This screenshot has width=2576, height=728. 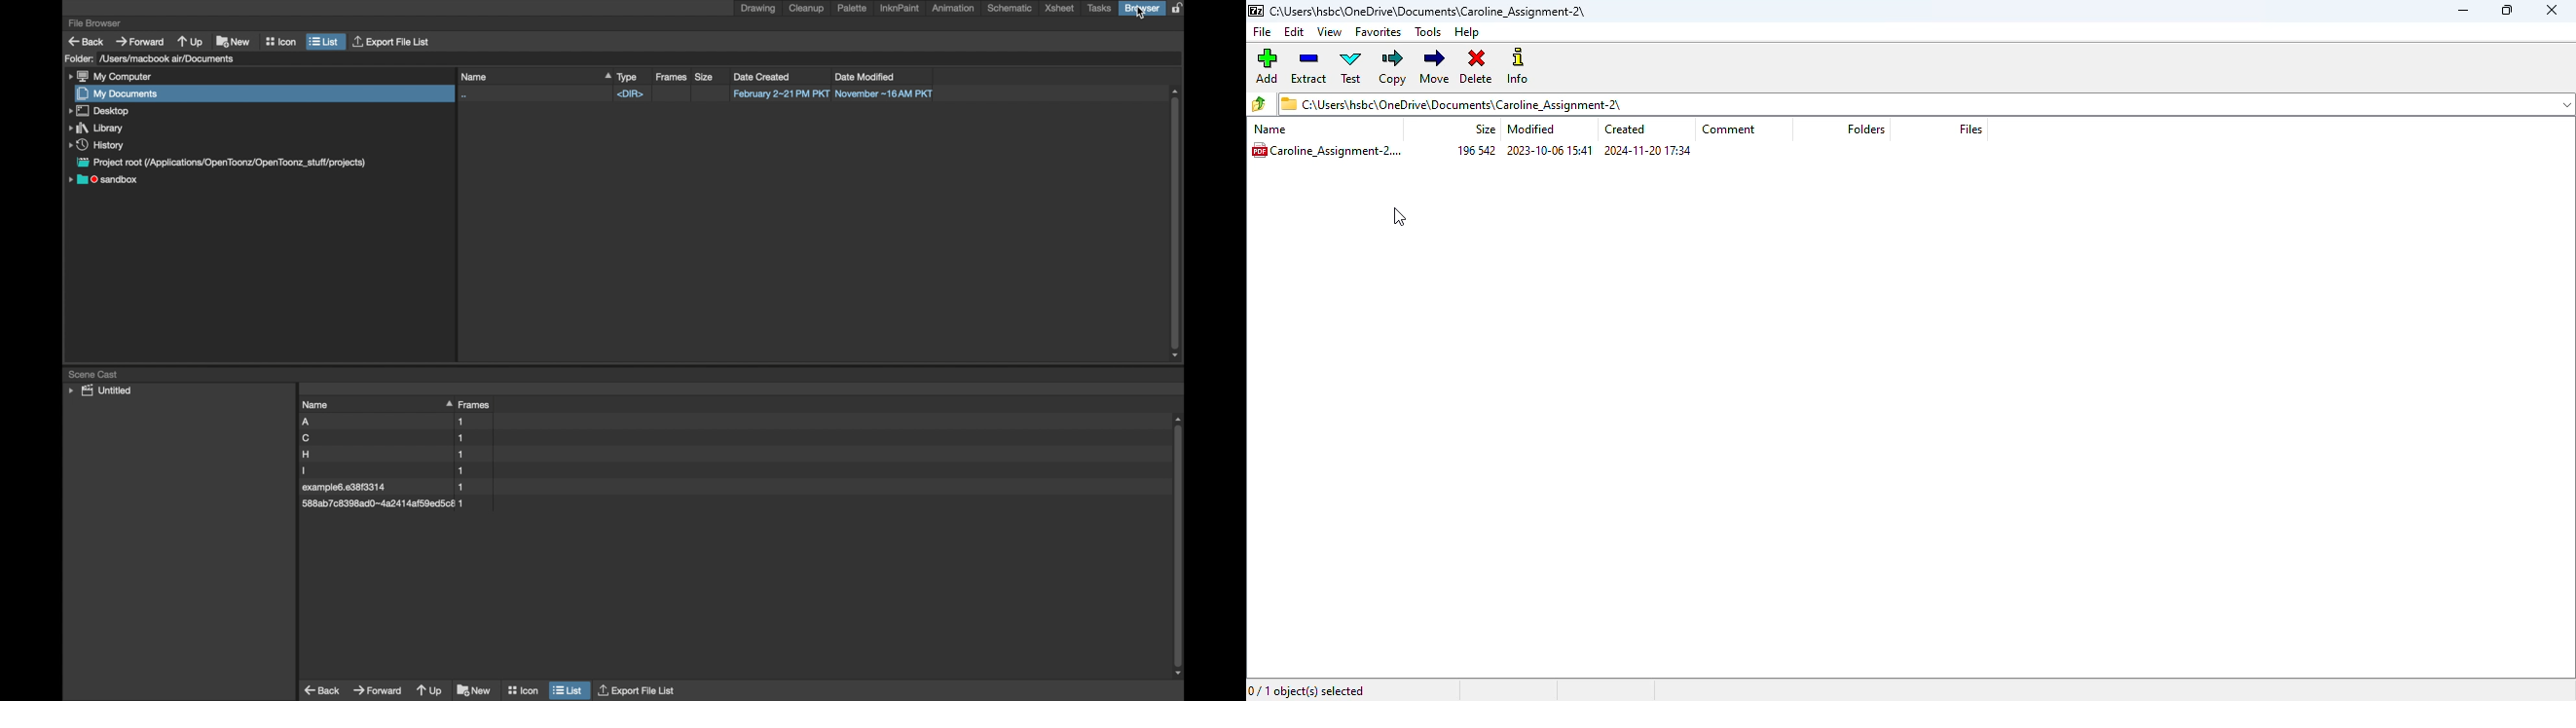 What do you see at coordinates (870, 75) in the screenshot?
I see `date modified` at bounding box center [870, 75].